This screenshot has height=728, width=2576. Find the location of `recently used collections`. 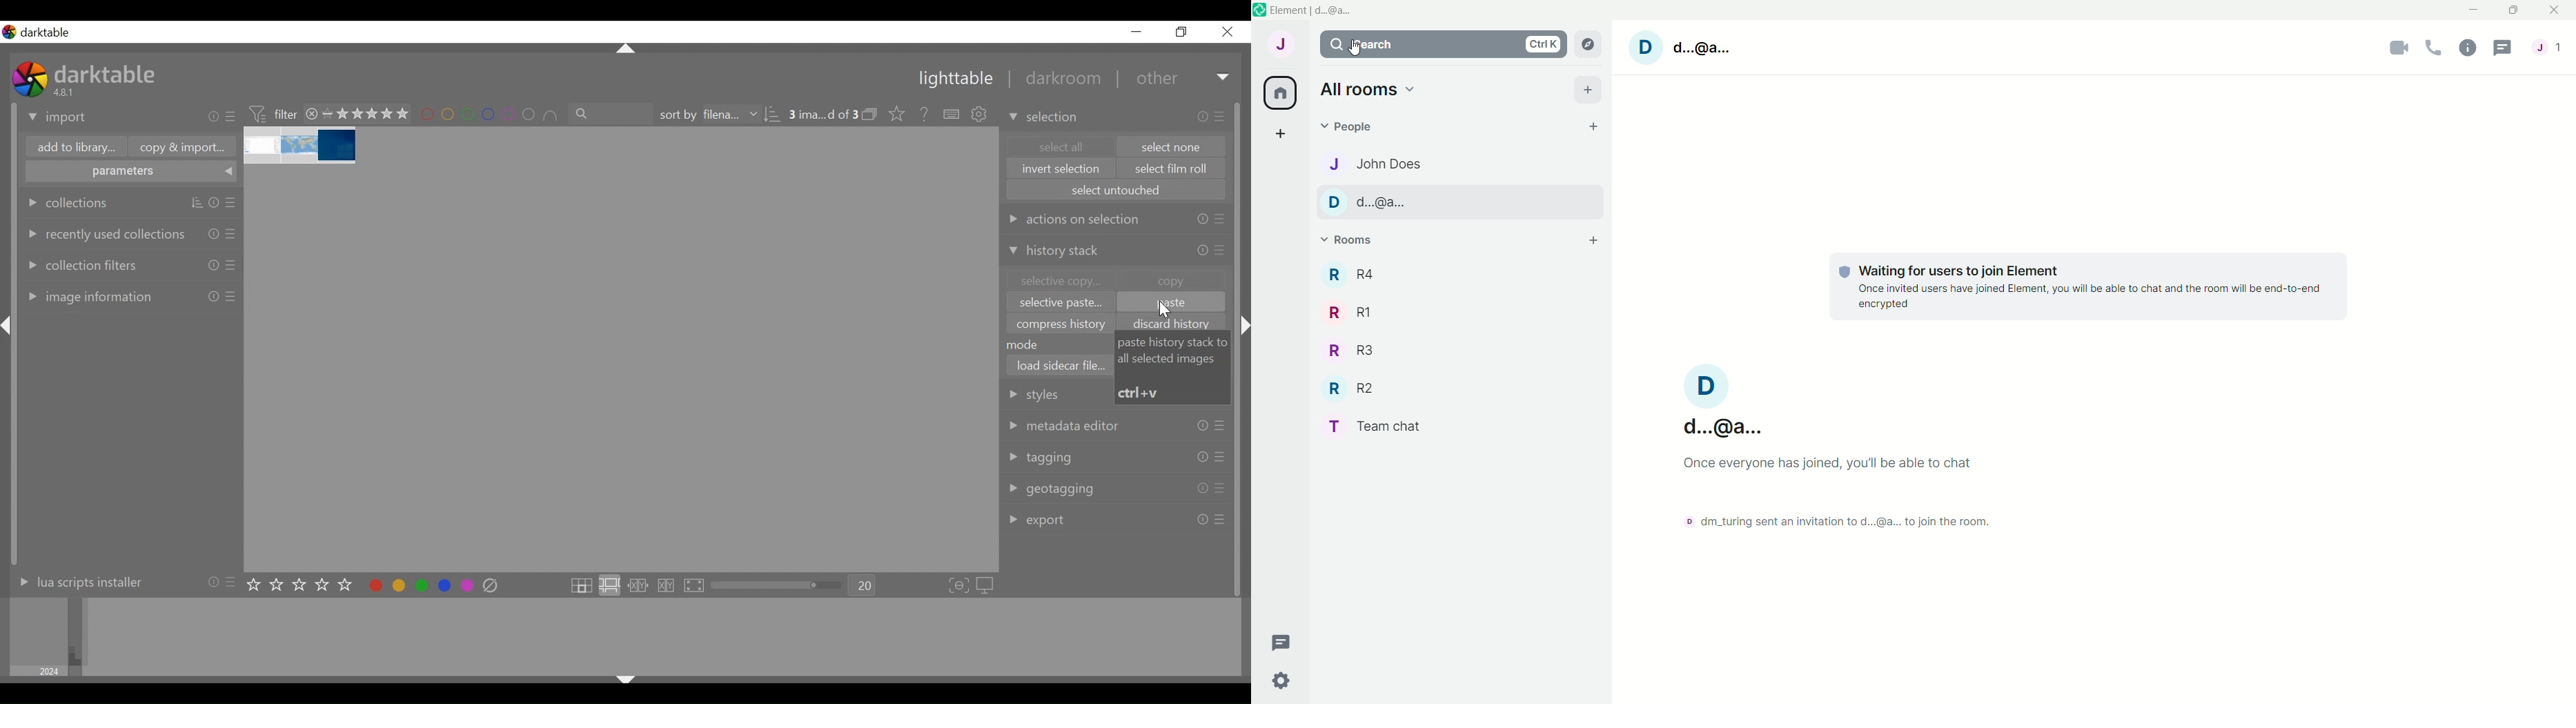

recently used collections is located at coordinates (104, 233).